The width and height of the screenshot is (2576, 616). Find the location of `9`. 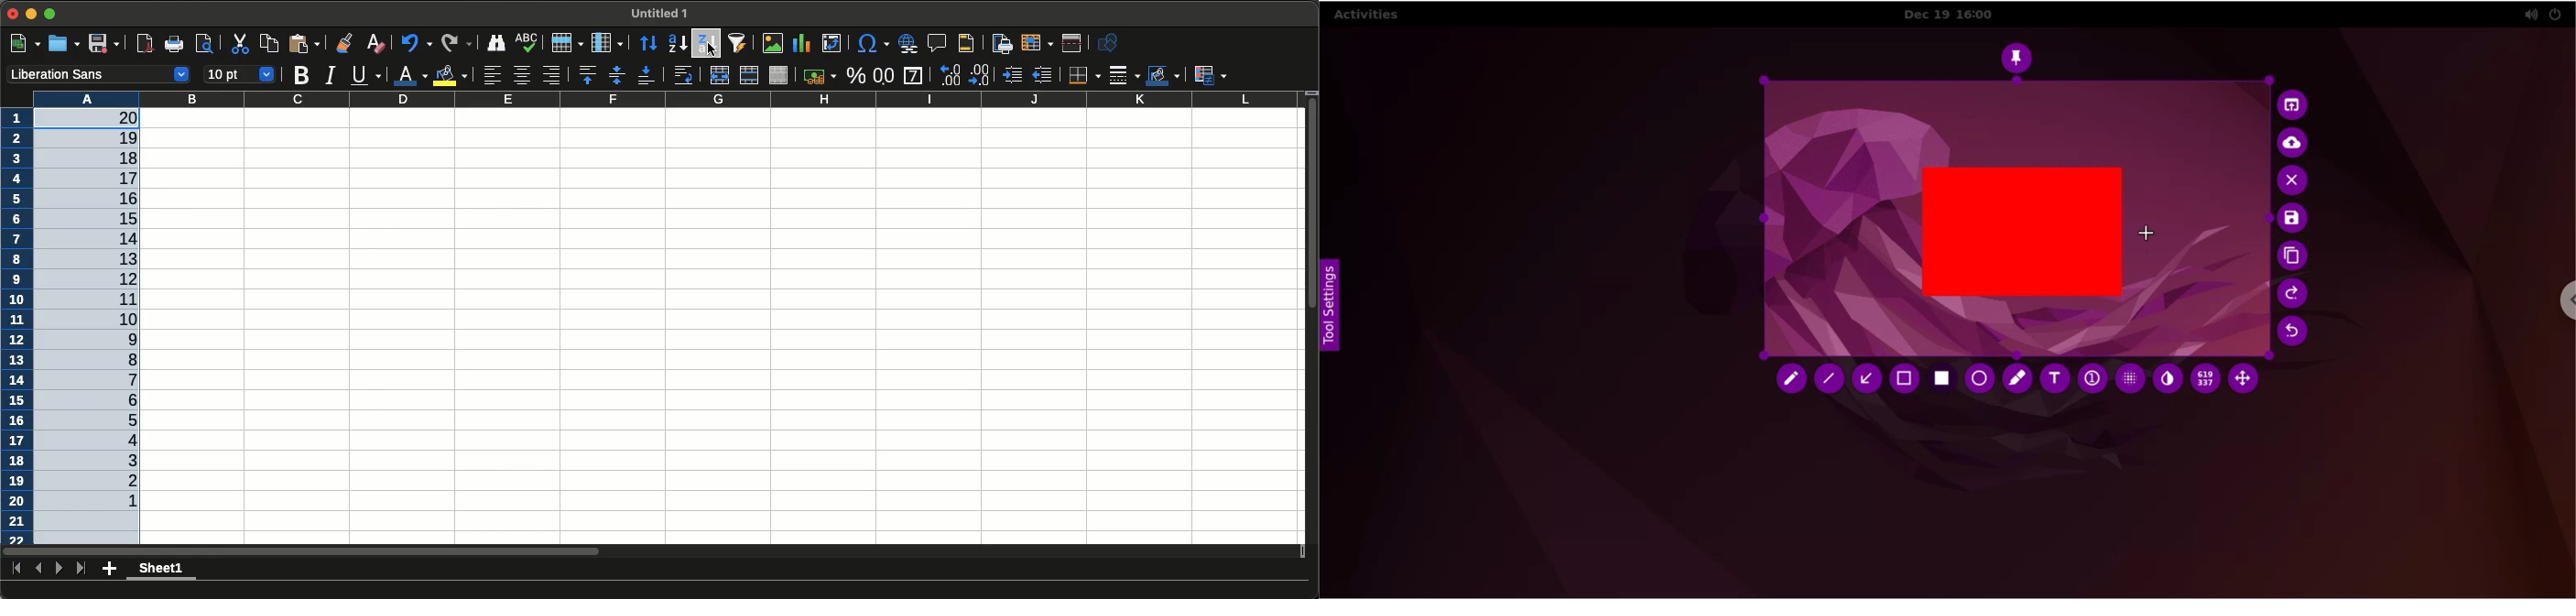

9 is located at coordinates (120, 279).